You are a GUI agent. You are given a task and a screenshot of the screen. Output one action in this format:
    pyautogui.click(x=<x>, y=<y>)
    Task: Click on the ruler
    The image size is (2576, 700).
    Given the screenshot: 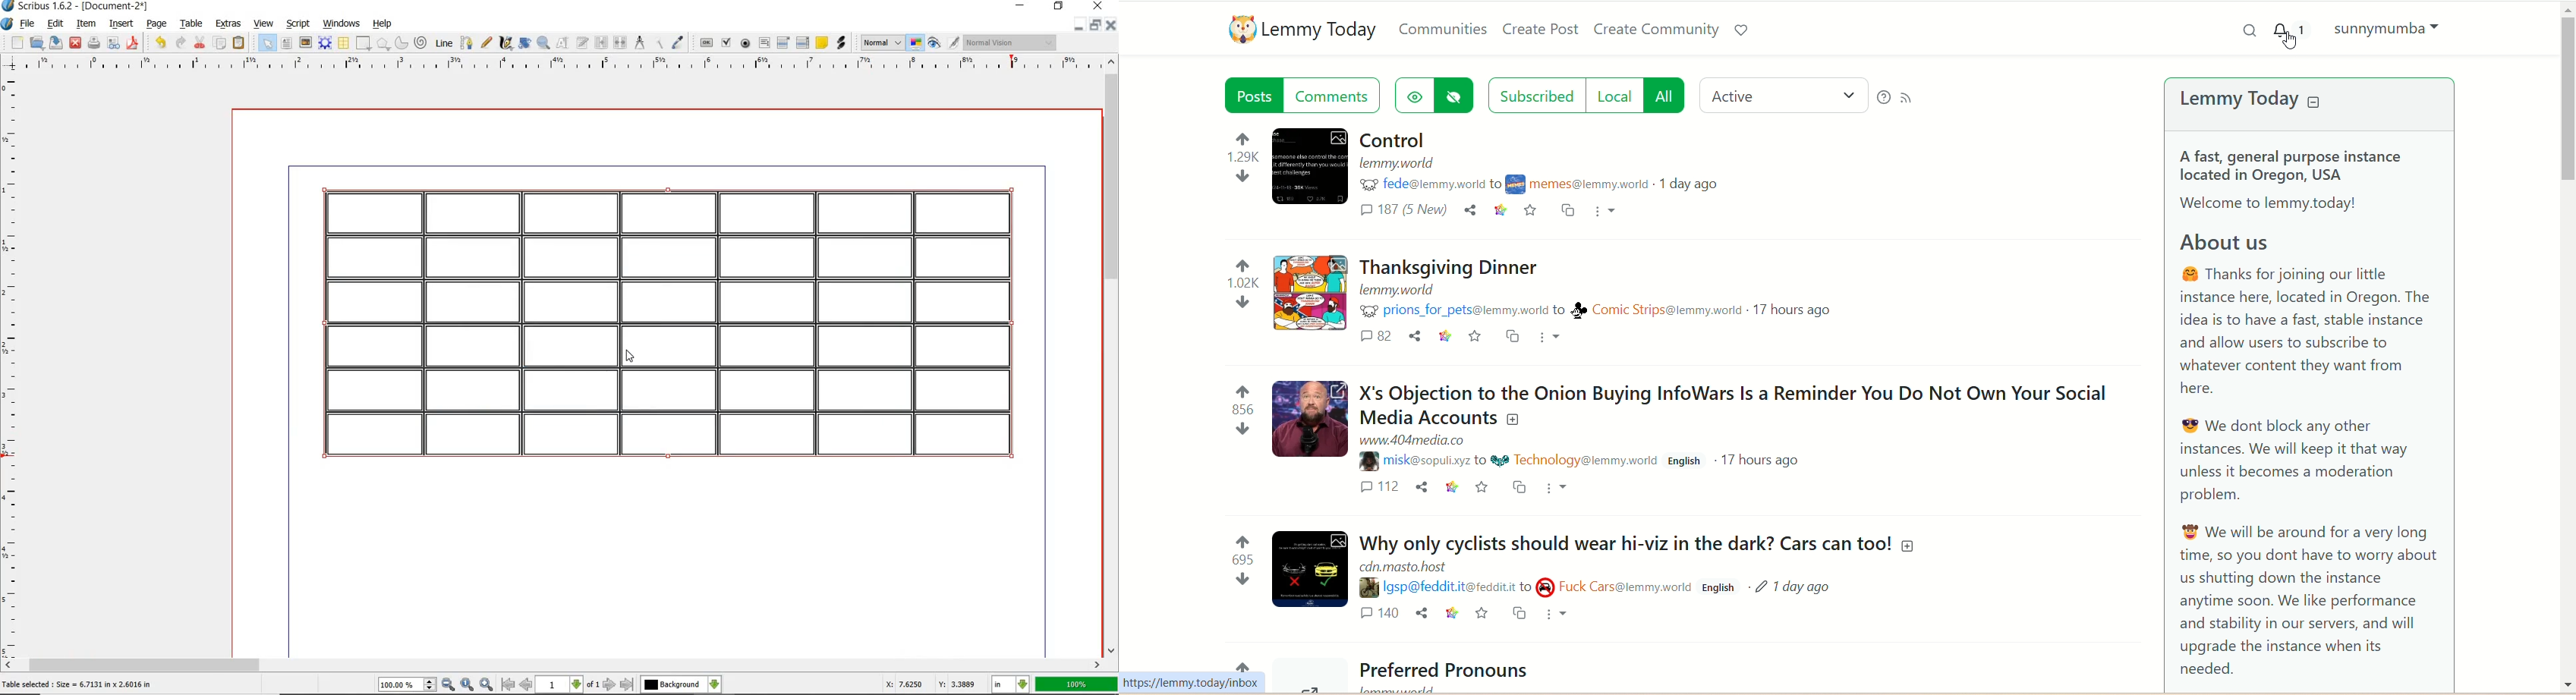 What is the action you would take?
    pyautogui.click(x=12, y=367)
    